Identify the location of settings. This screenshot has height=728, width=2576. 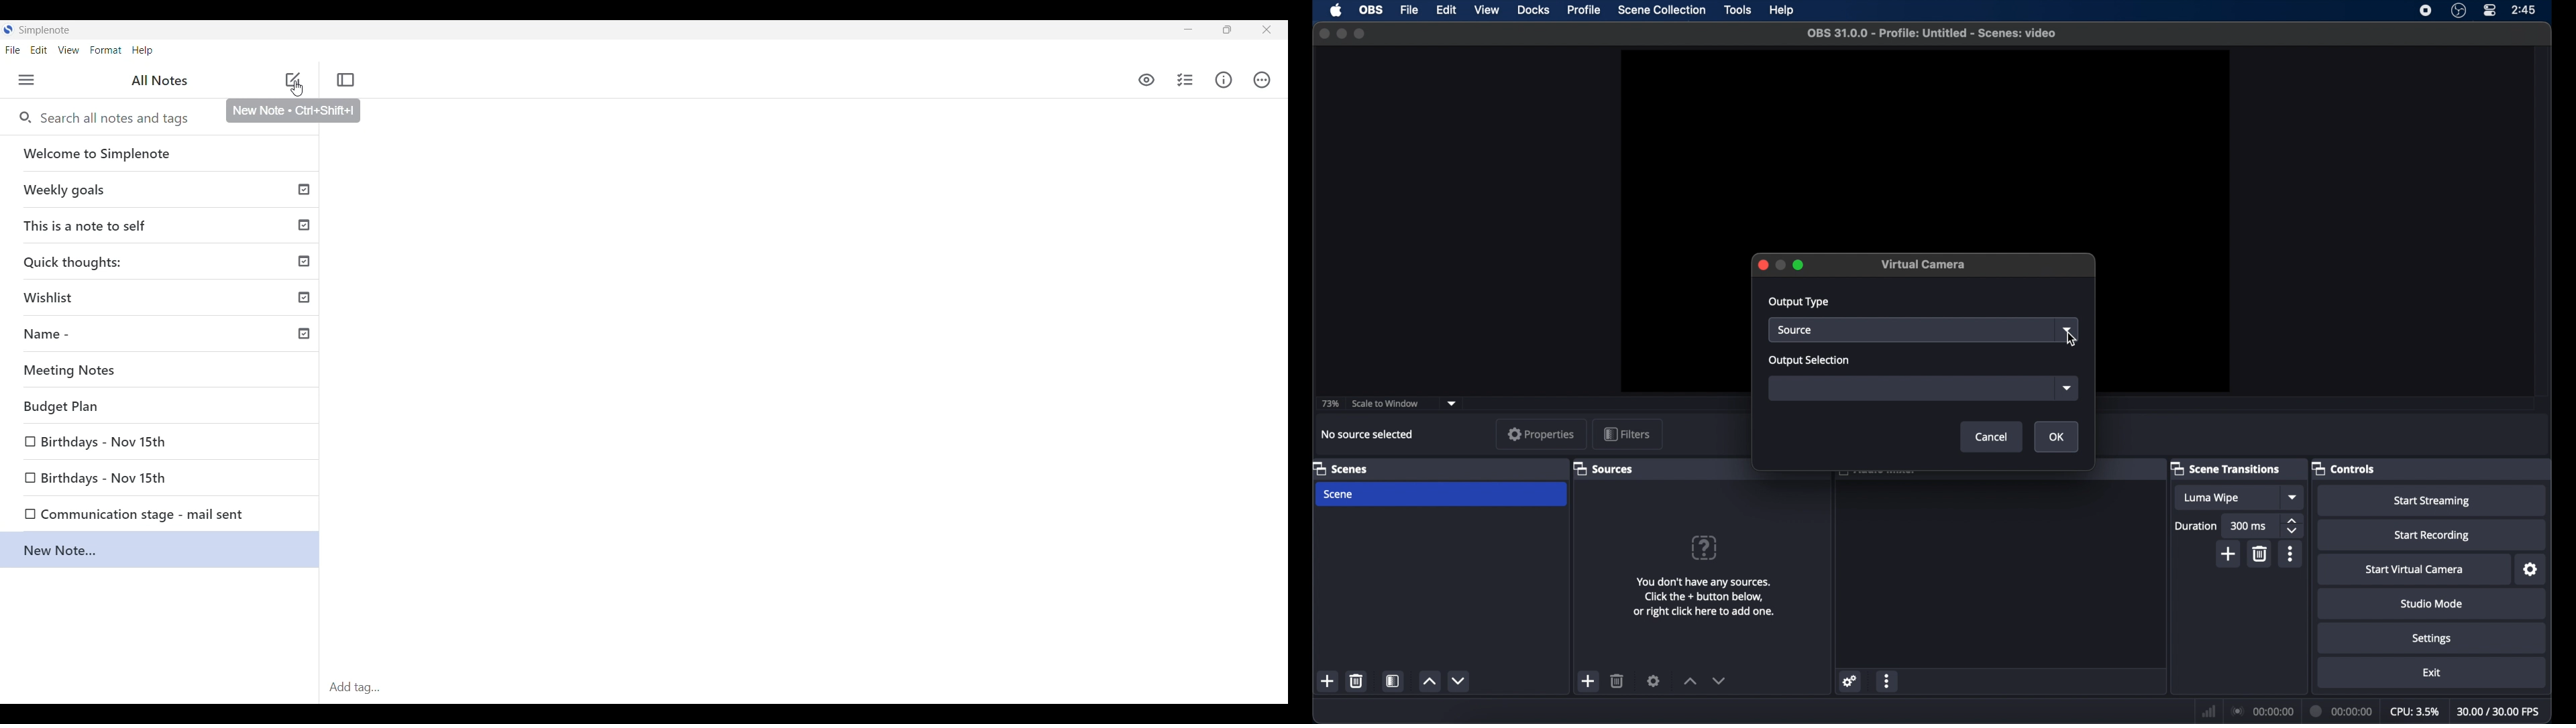
(1654, 680).